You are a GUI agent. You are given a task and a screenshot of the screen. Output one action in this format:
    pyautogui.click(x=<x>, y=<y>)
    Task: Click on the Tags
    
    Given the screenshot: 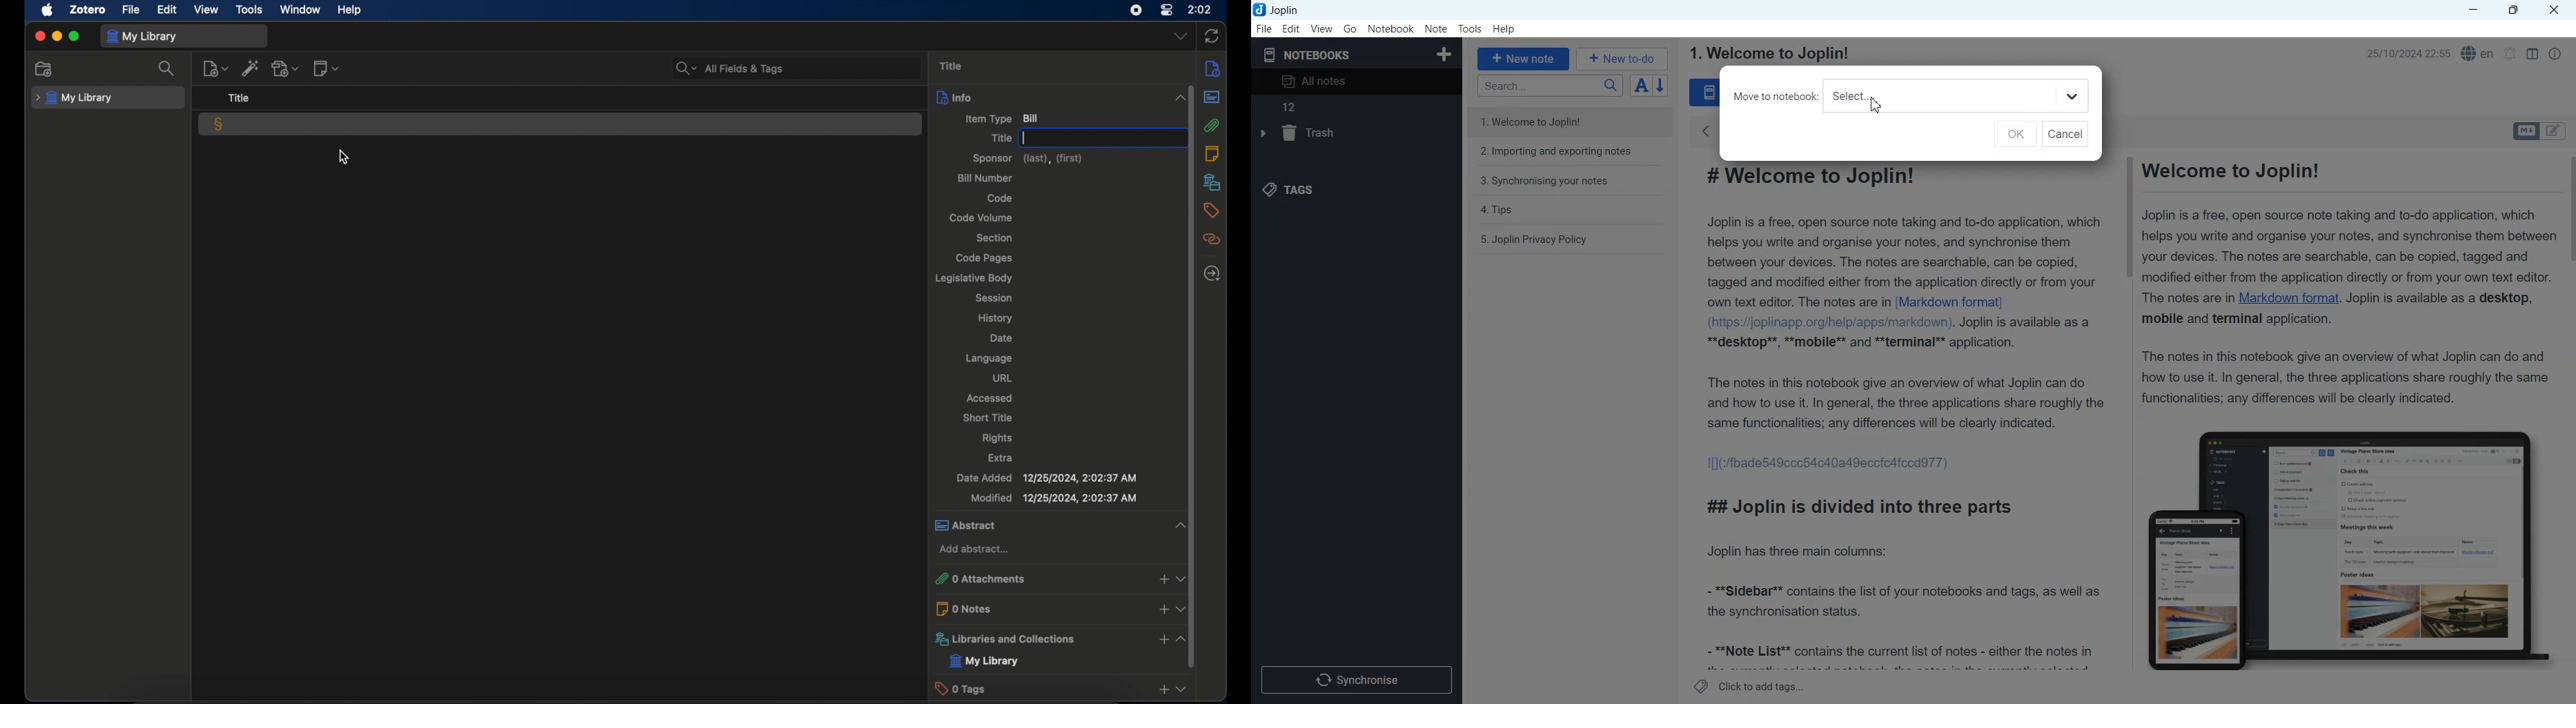 What is the action you would take?
    pyautogui.click(x=1293, y=188)
    